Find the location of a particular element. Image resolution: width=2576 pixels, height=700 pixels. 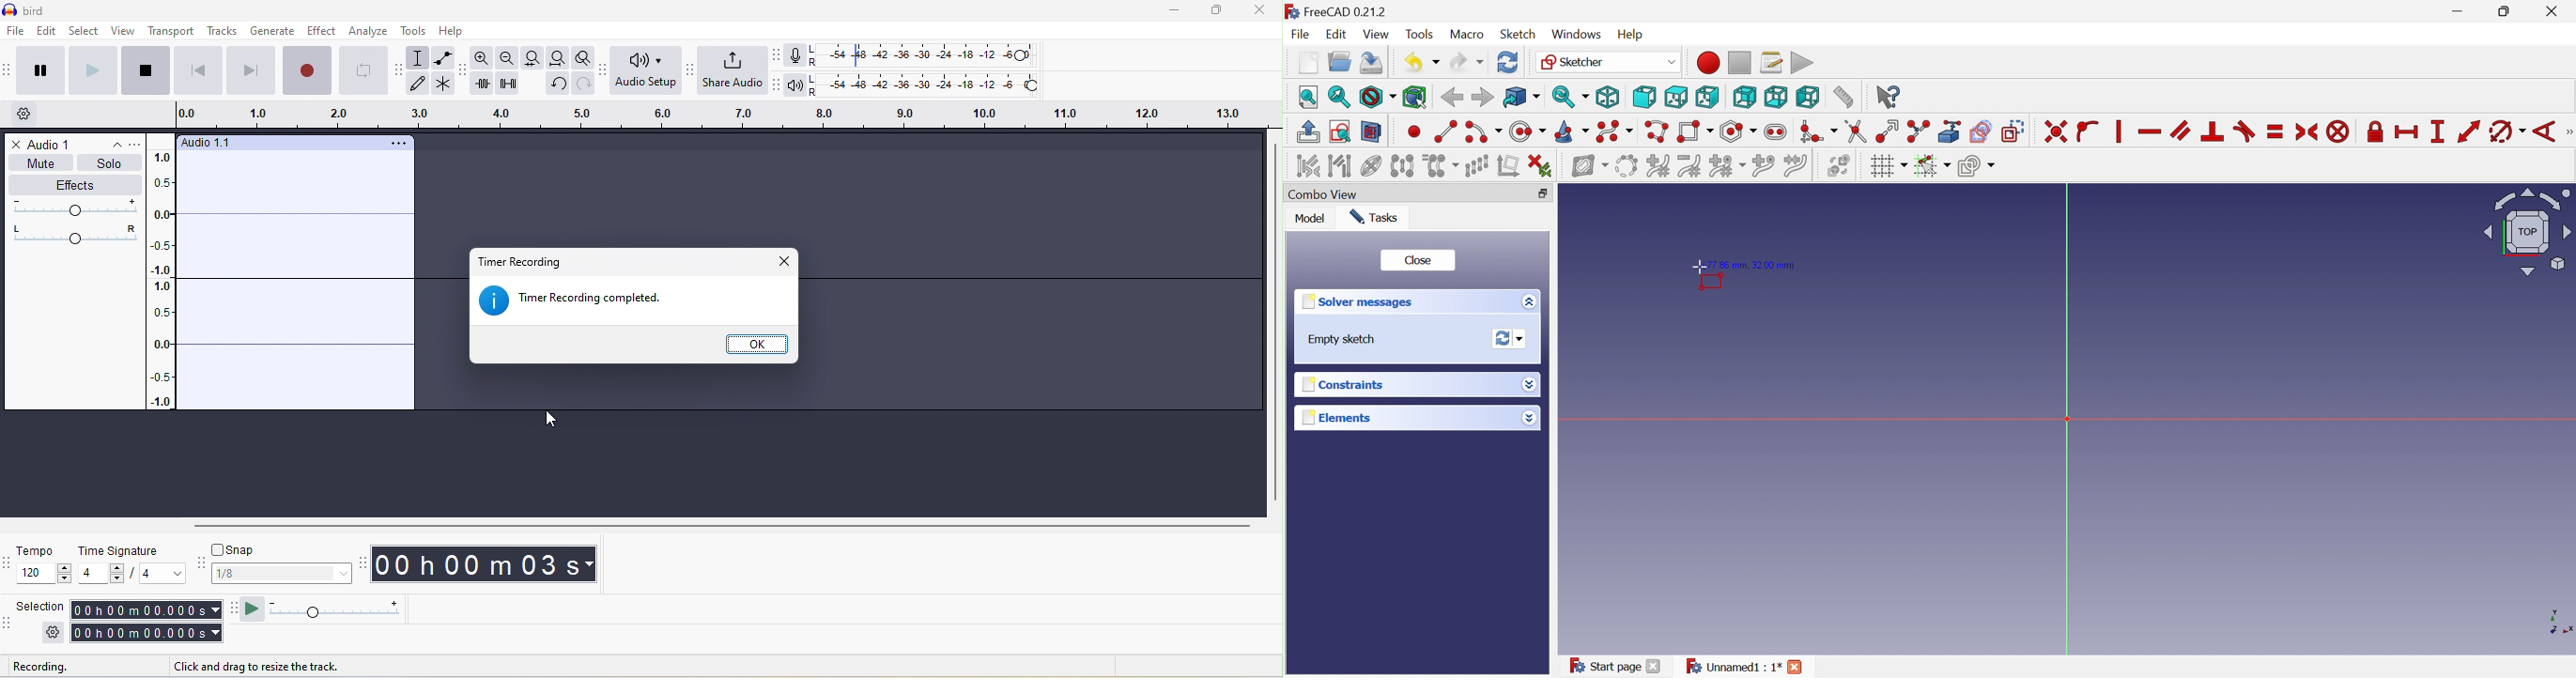

View is located at coordinates (1378, 36).